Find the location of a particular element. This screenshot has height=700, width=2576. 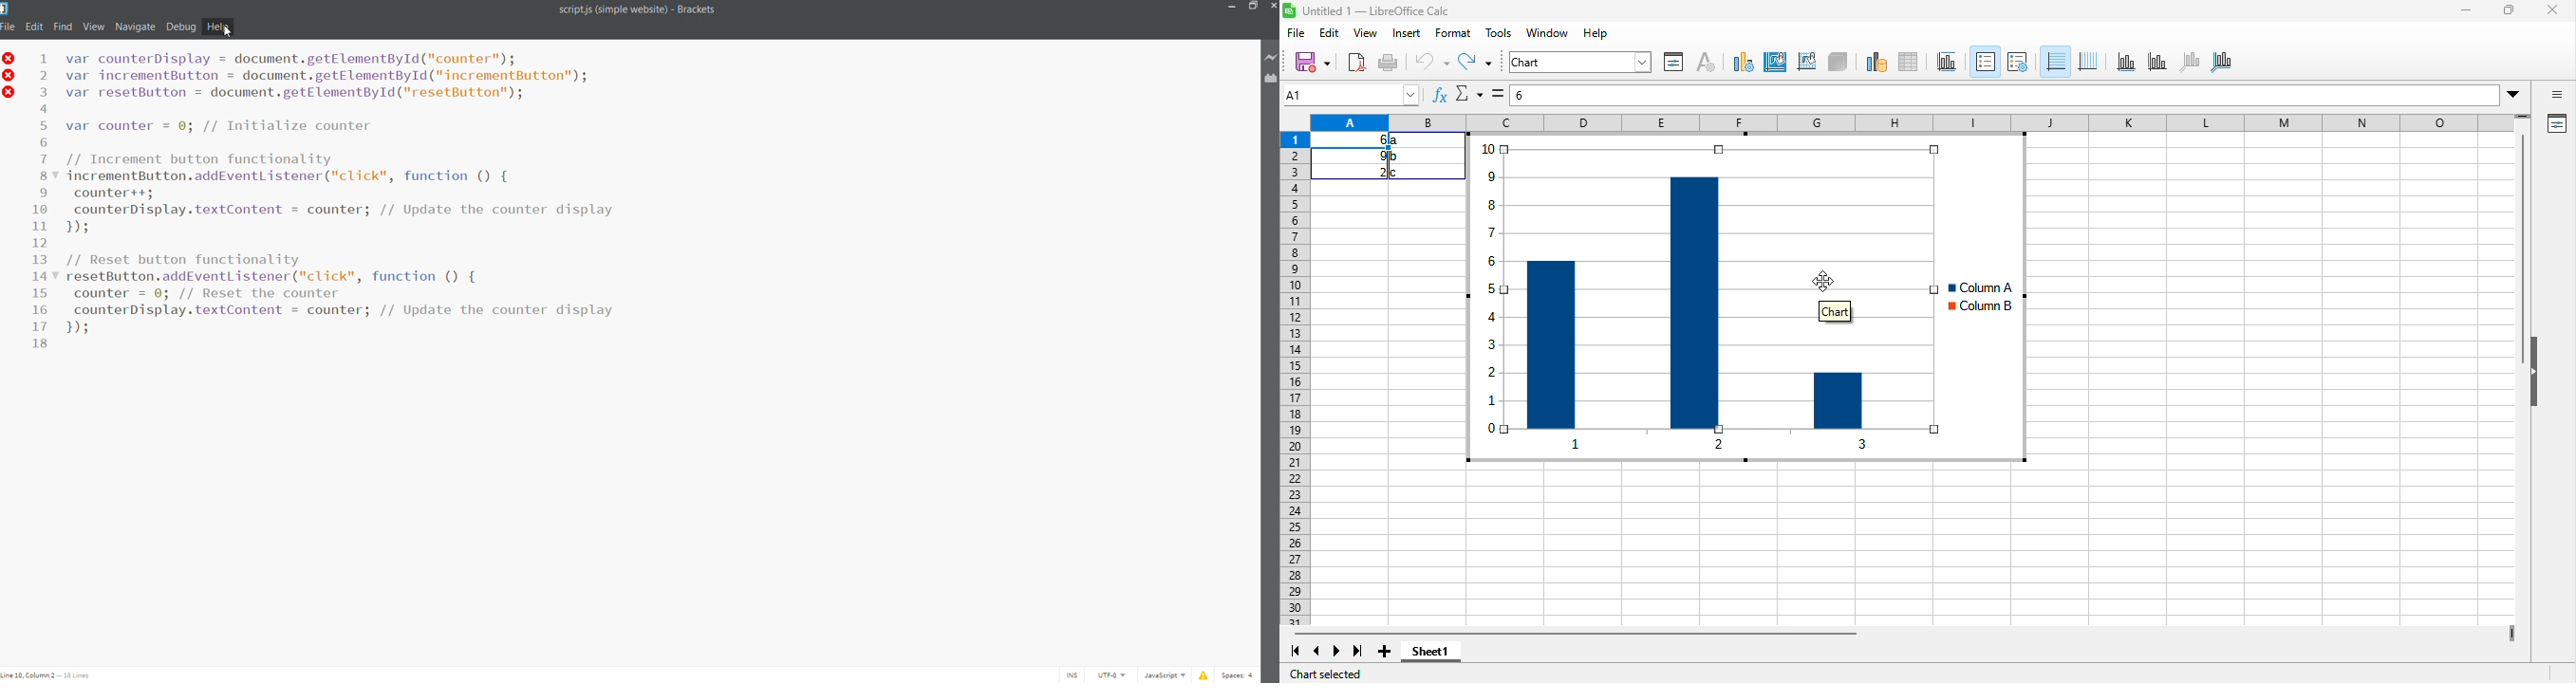

file is located at coordinates (1298, 33).